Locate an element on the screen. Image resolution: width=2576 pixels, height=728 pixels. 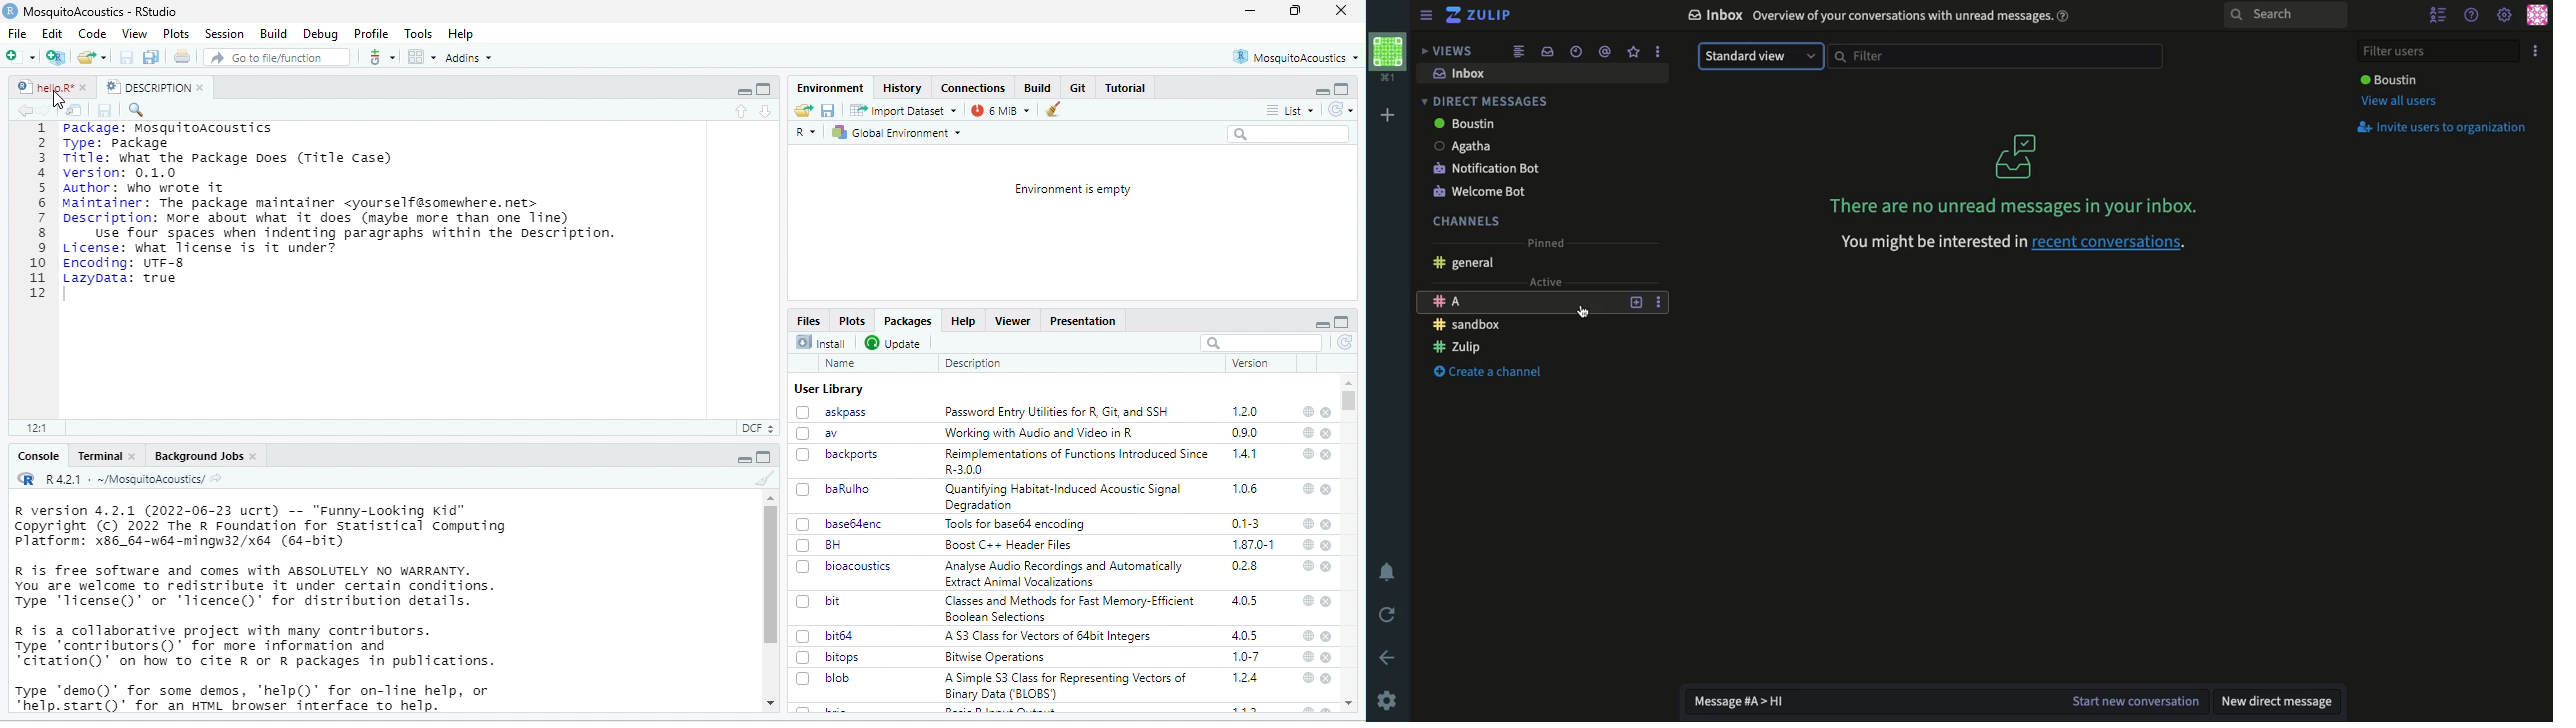
bitops is located at coordinates (830, 658).